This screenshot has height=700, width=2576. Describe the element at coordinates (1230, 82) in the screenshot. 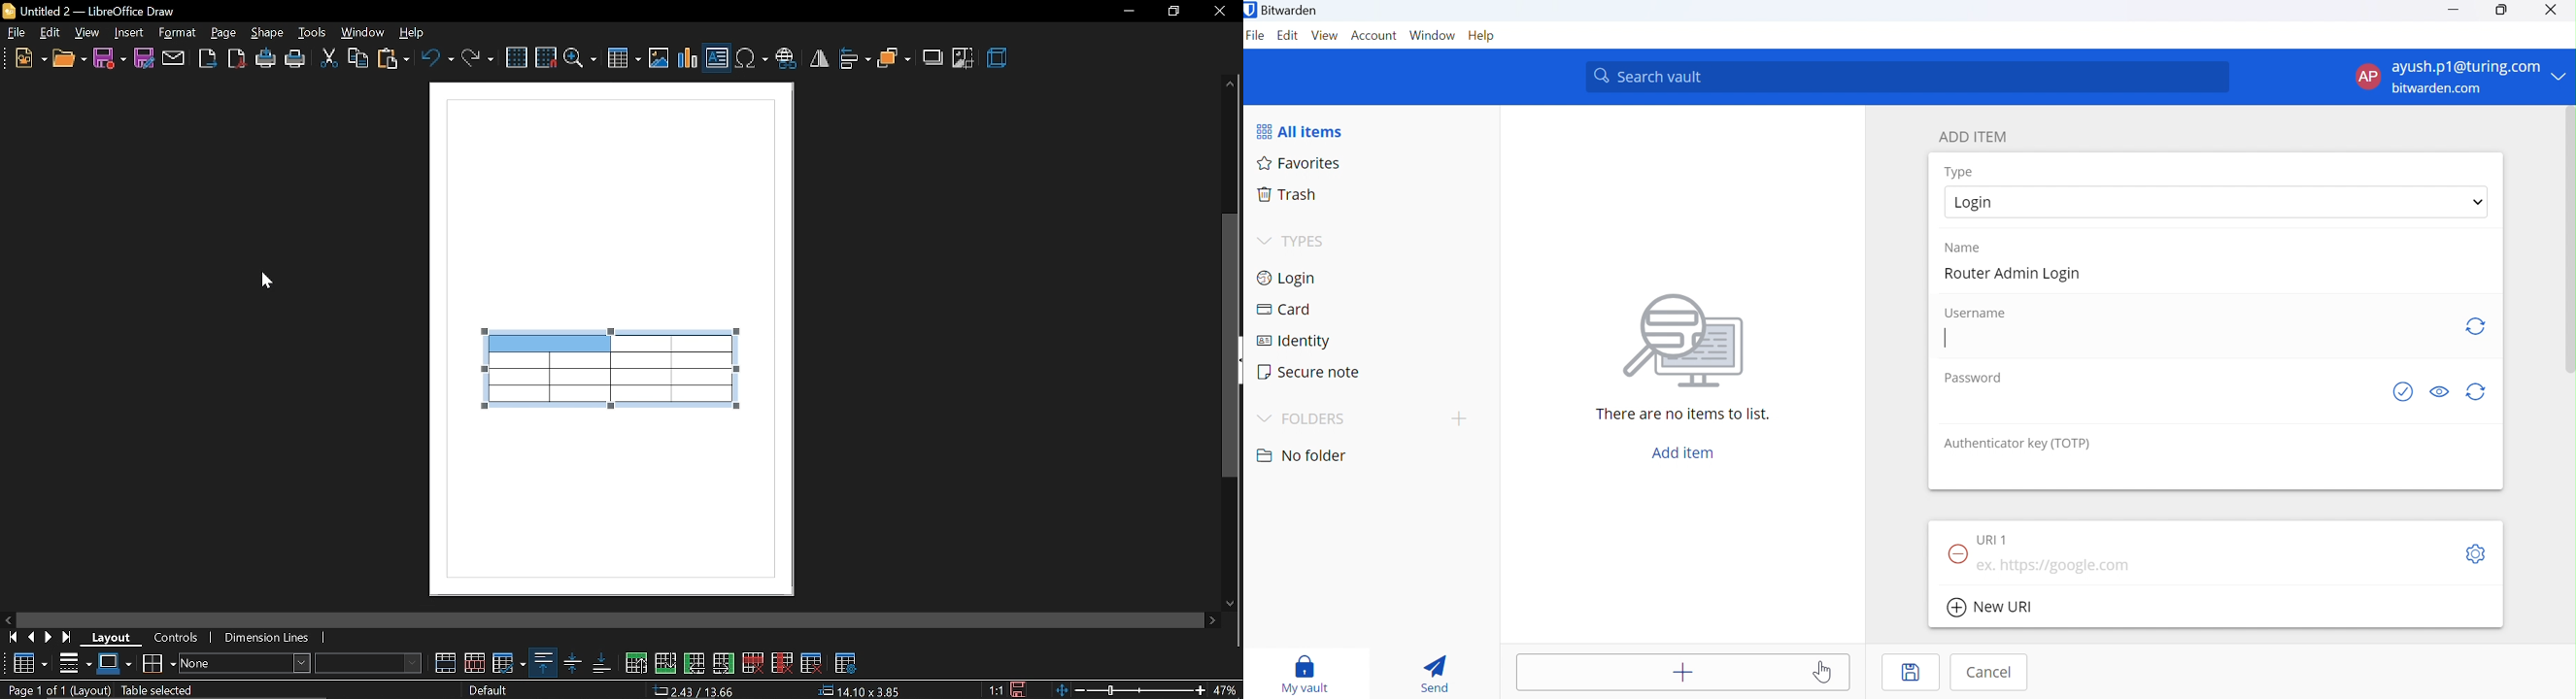

I see `Move up` at that location.